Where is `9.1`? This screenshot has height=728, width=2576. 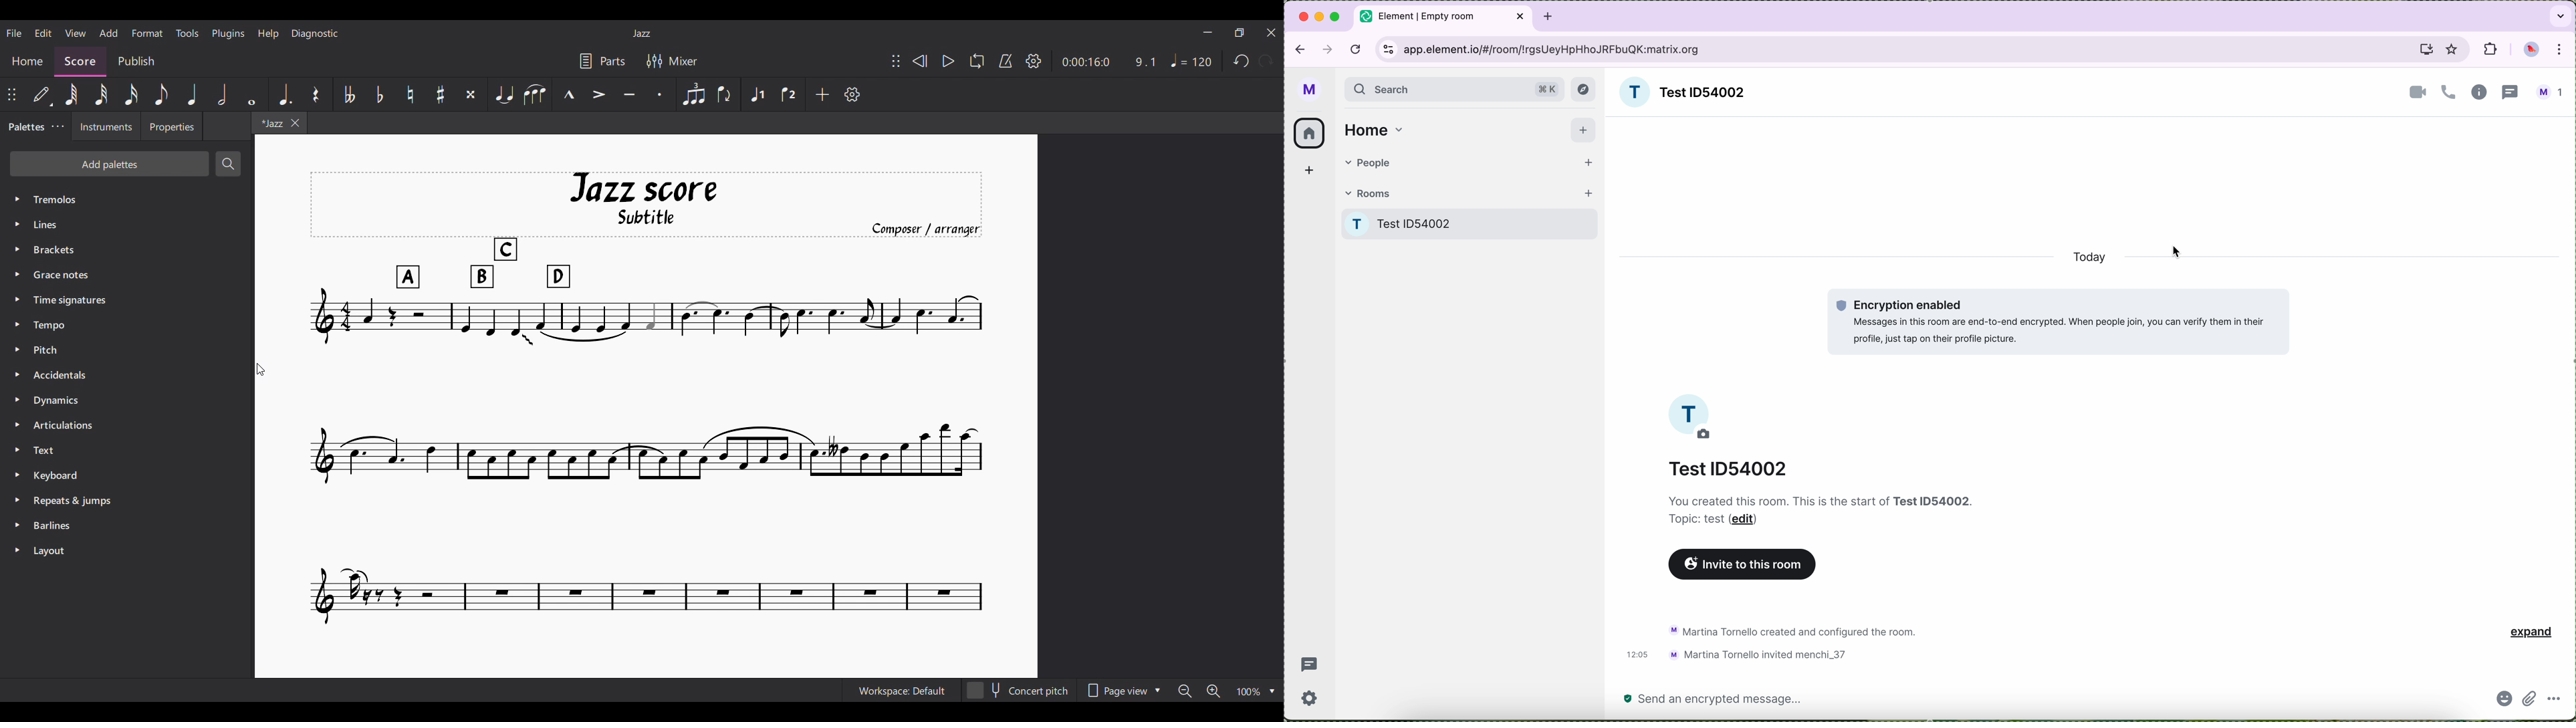
9.1 is located at coordinates (1145, 62).